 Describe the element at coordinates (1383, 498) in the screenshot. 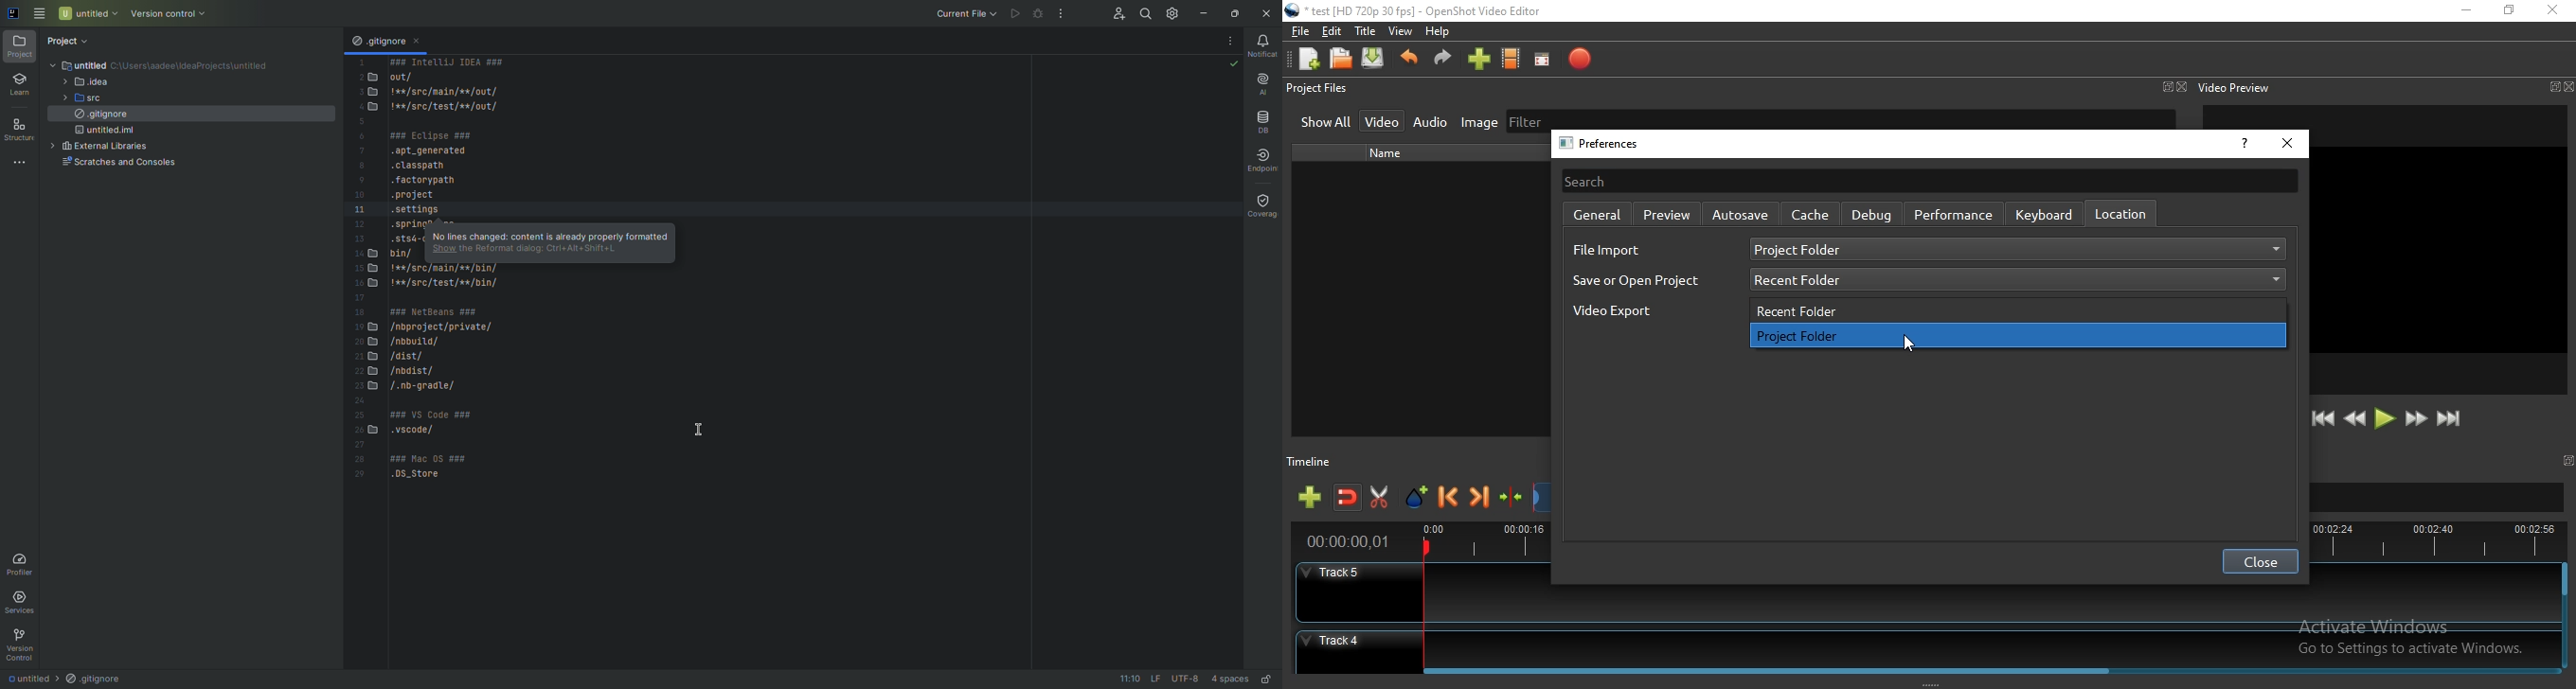

I see `Enable razor` at that location.